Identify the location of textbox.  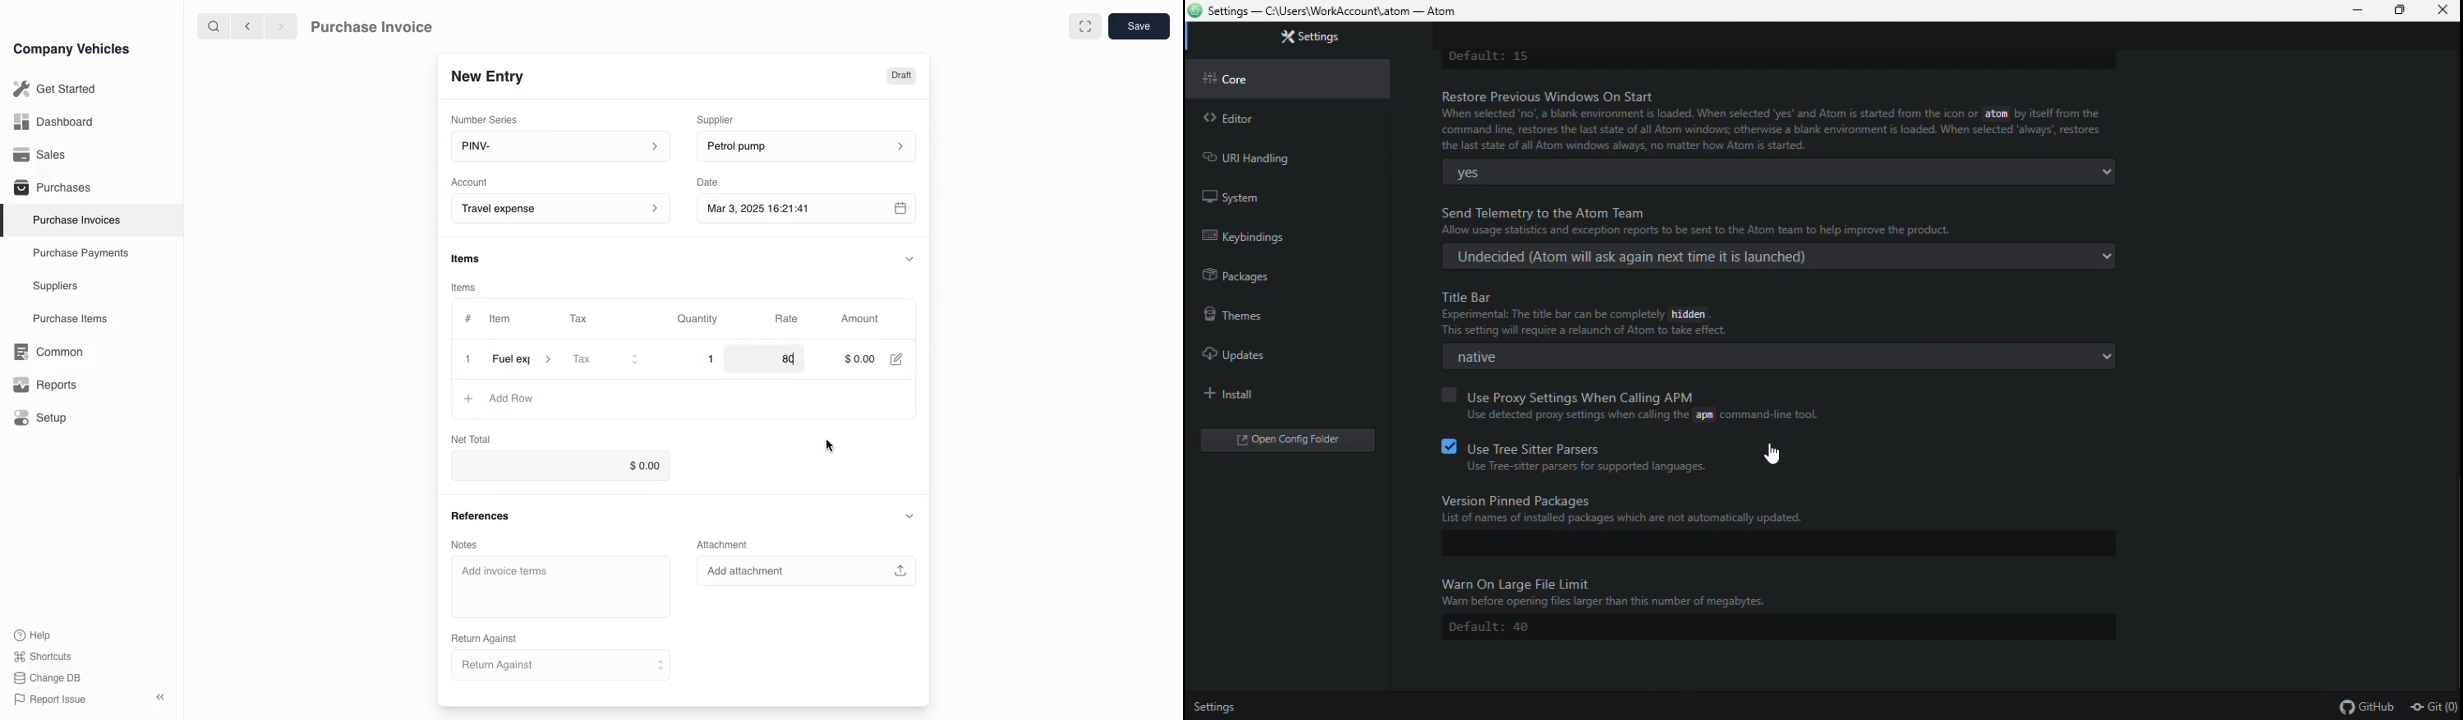
(1756, 544).